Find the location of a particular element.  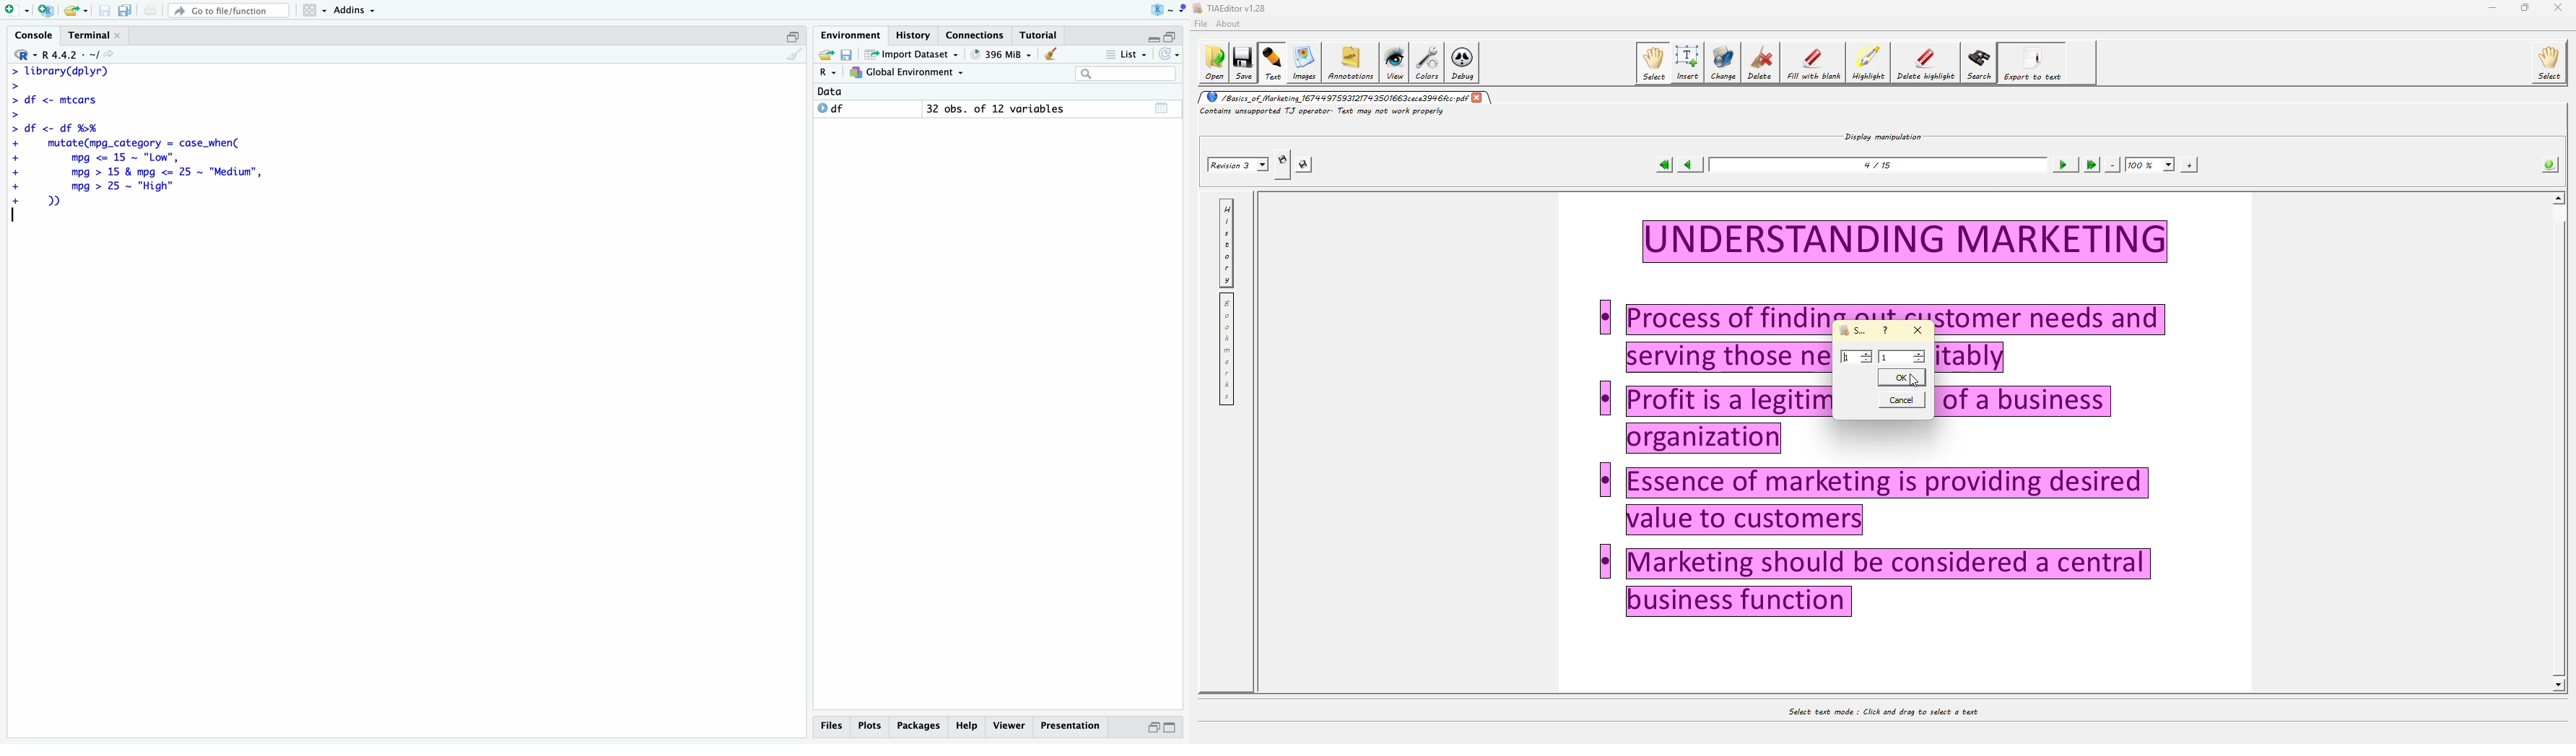

viewer is located at coordinates (1010, 725).